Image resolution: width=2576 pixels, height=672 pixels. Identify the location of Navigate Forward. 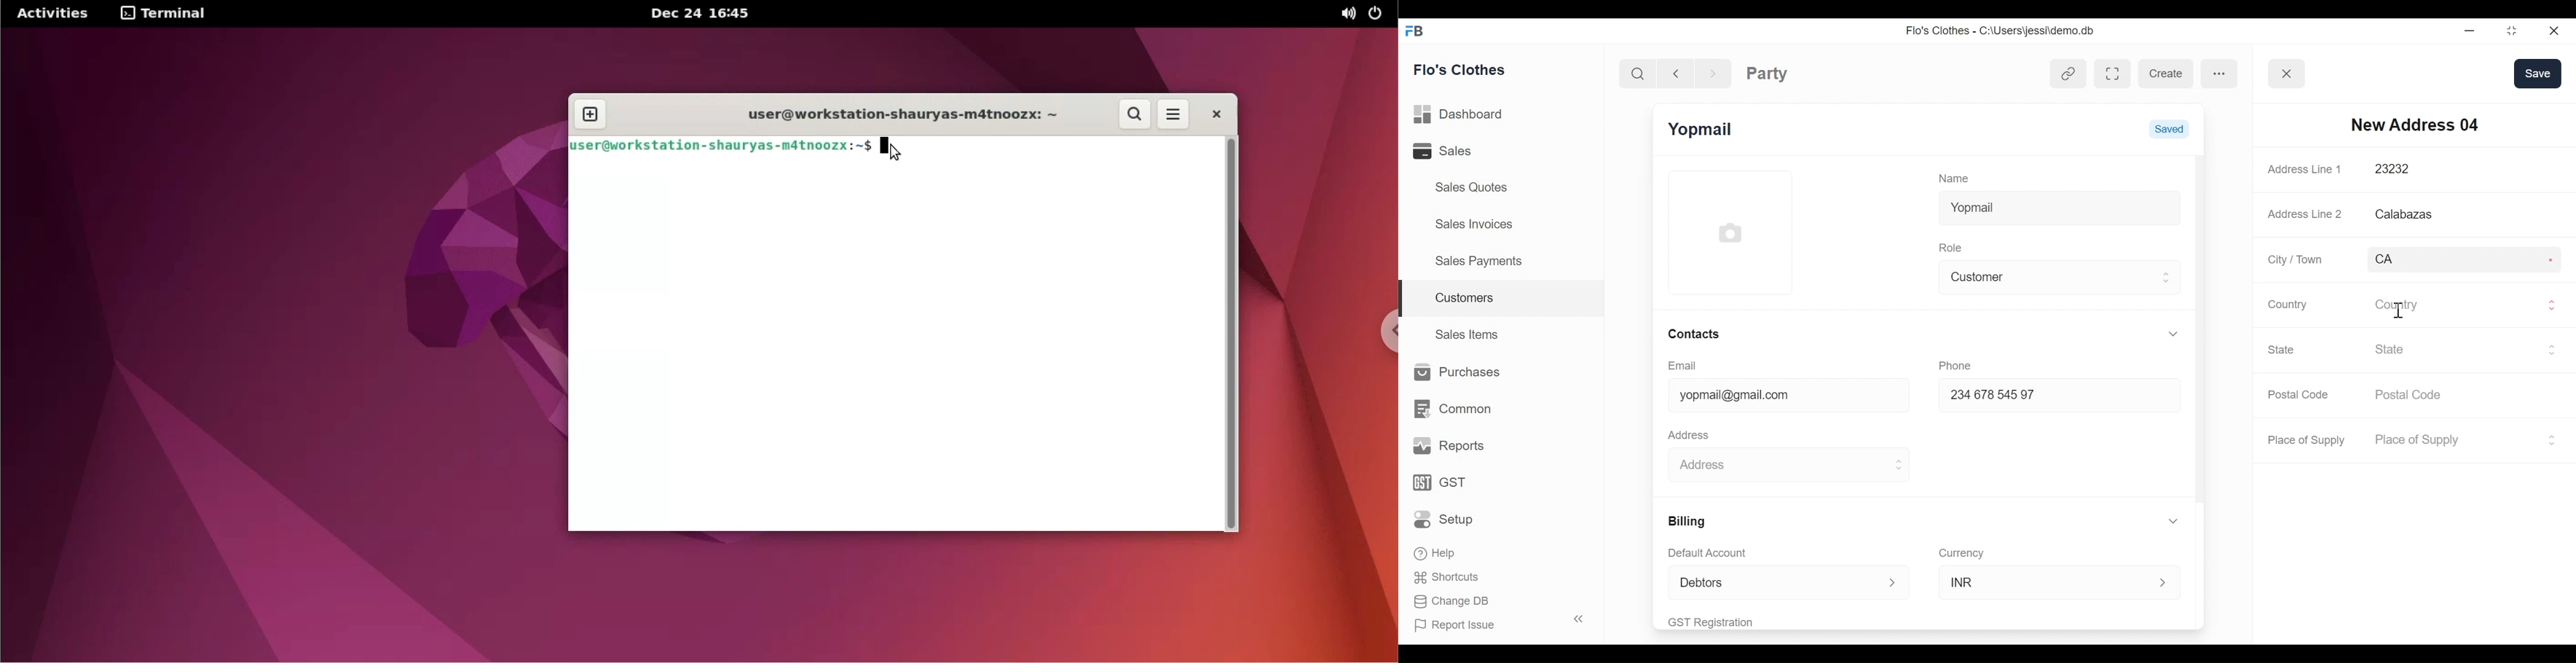
(1713, 72).